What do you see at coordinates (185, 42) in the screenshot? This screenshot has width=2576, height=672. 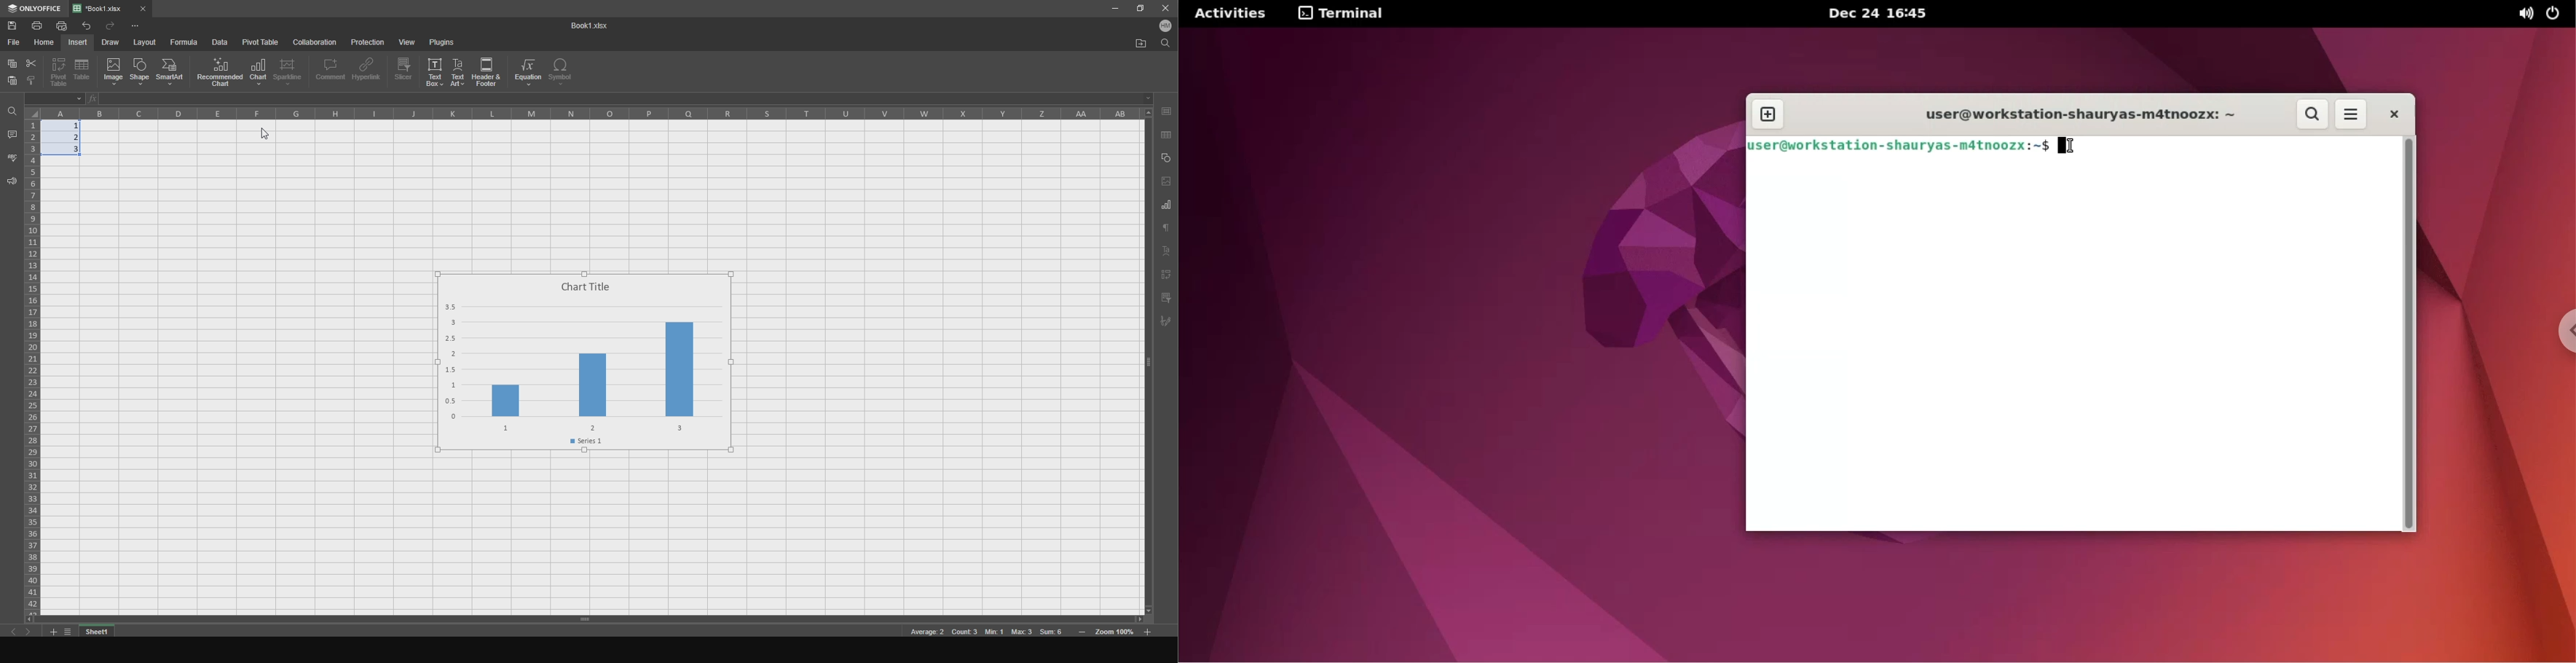 I see `formula` at bounding box center [185, 42].